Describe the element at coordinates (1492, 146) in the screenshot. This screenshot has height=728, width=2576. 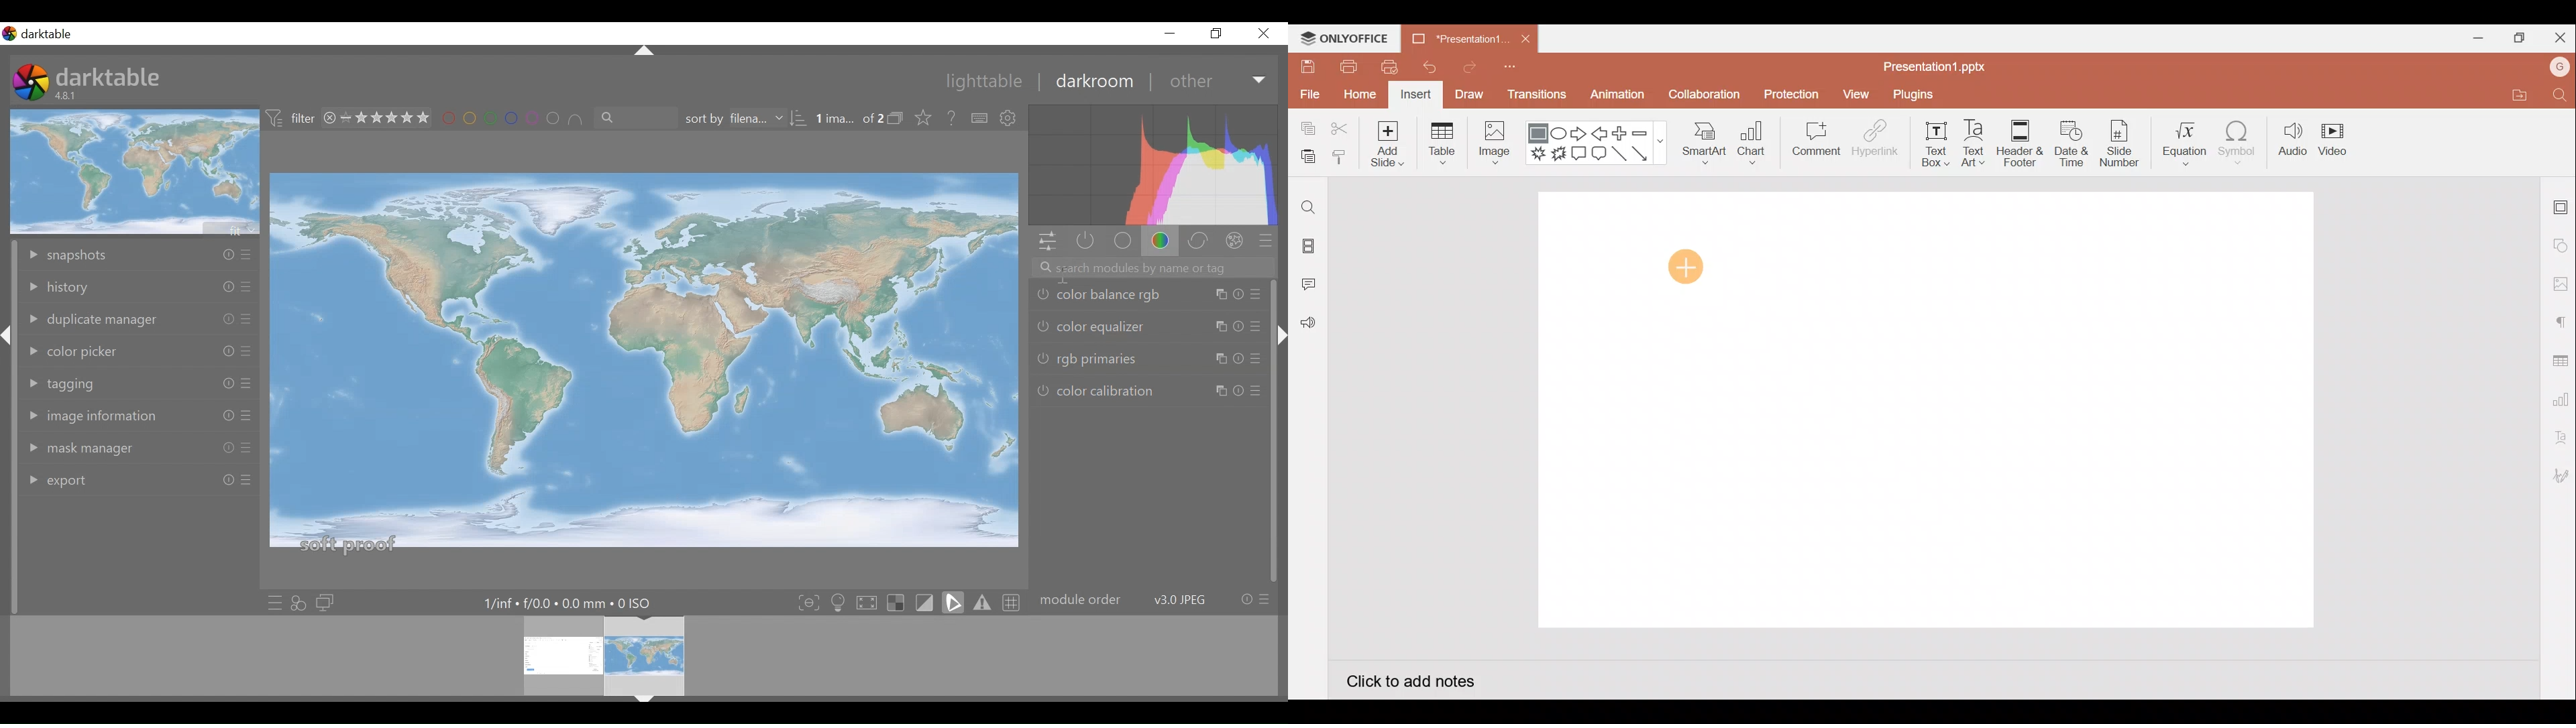
I see `Image` at that location.